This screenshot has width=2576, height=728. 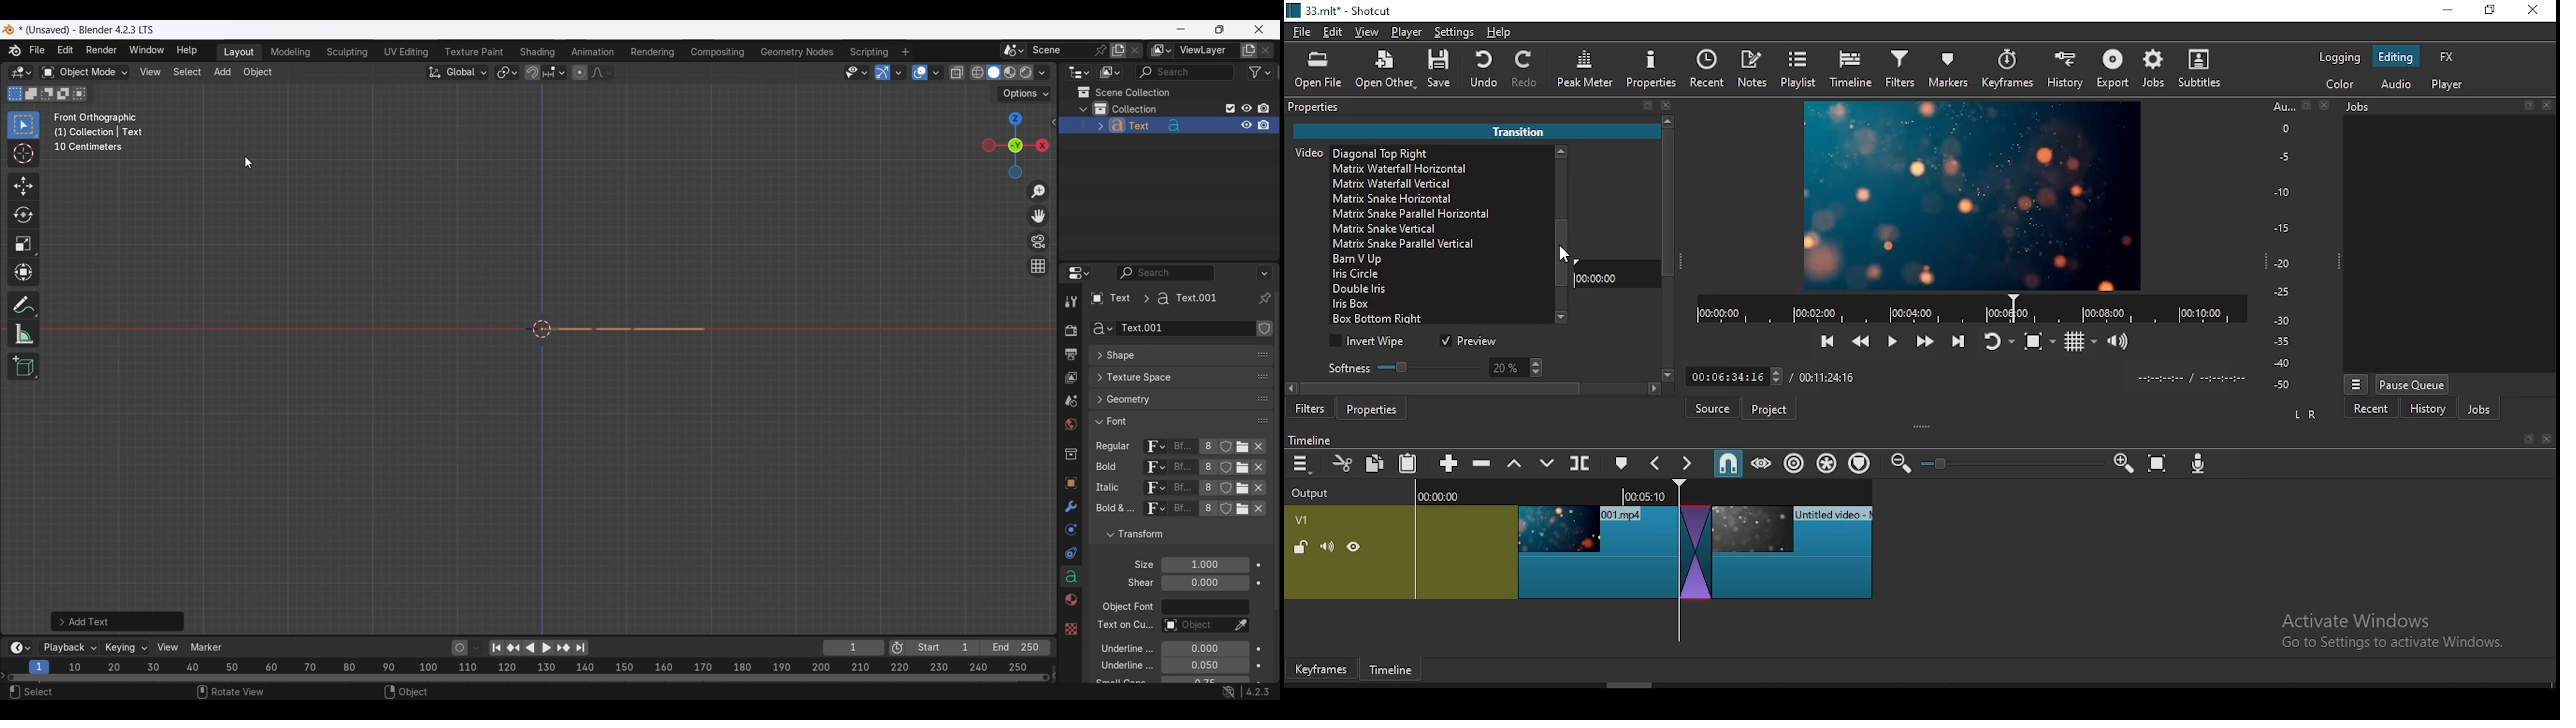 I want to click on timeline, so click(x=1851, y=70).